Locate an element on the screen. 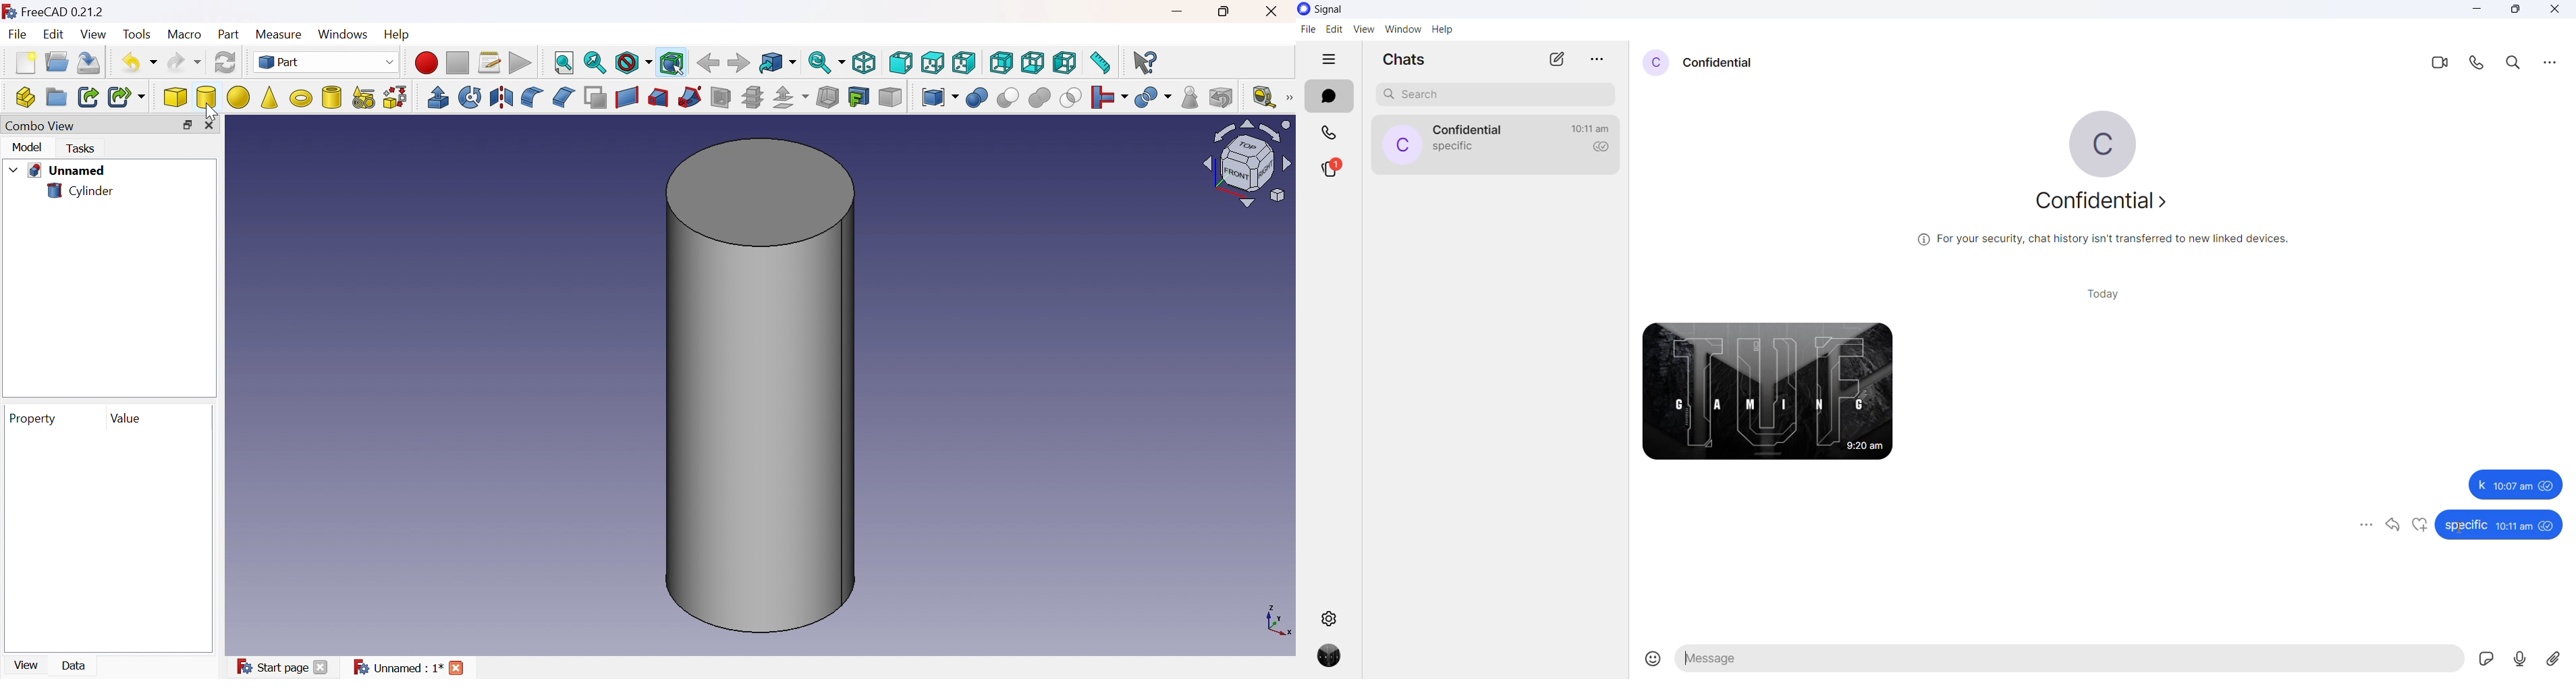  Defeaturing is located at coordinates (1222, 97).